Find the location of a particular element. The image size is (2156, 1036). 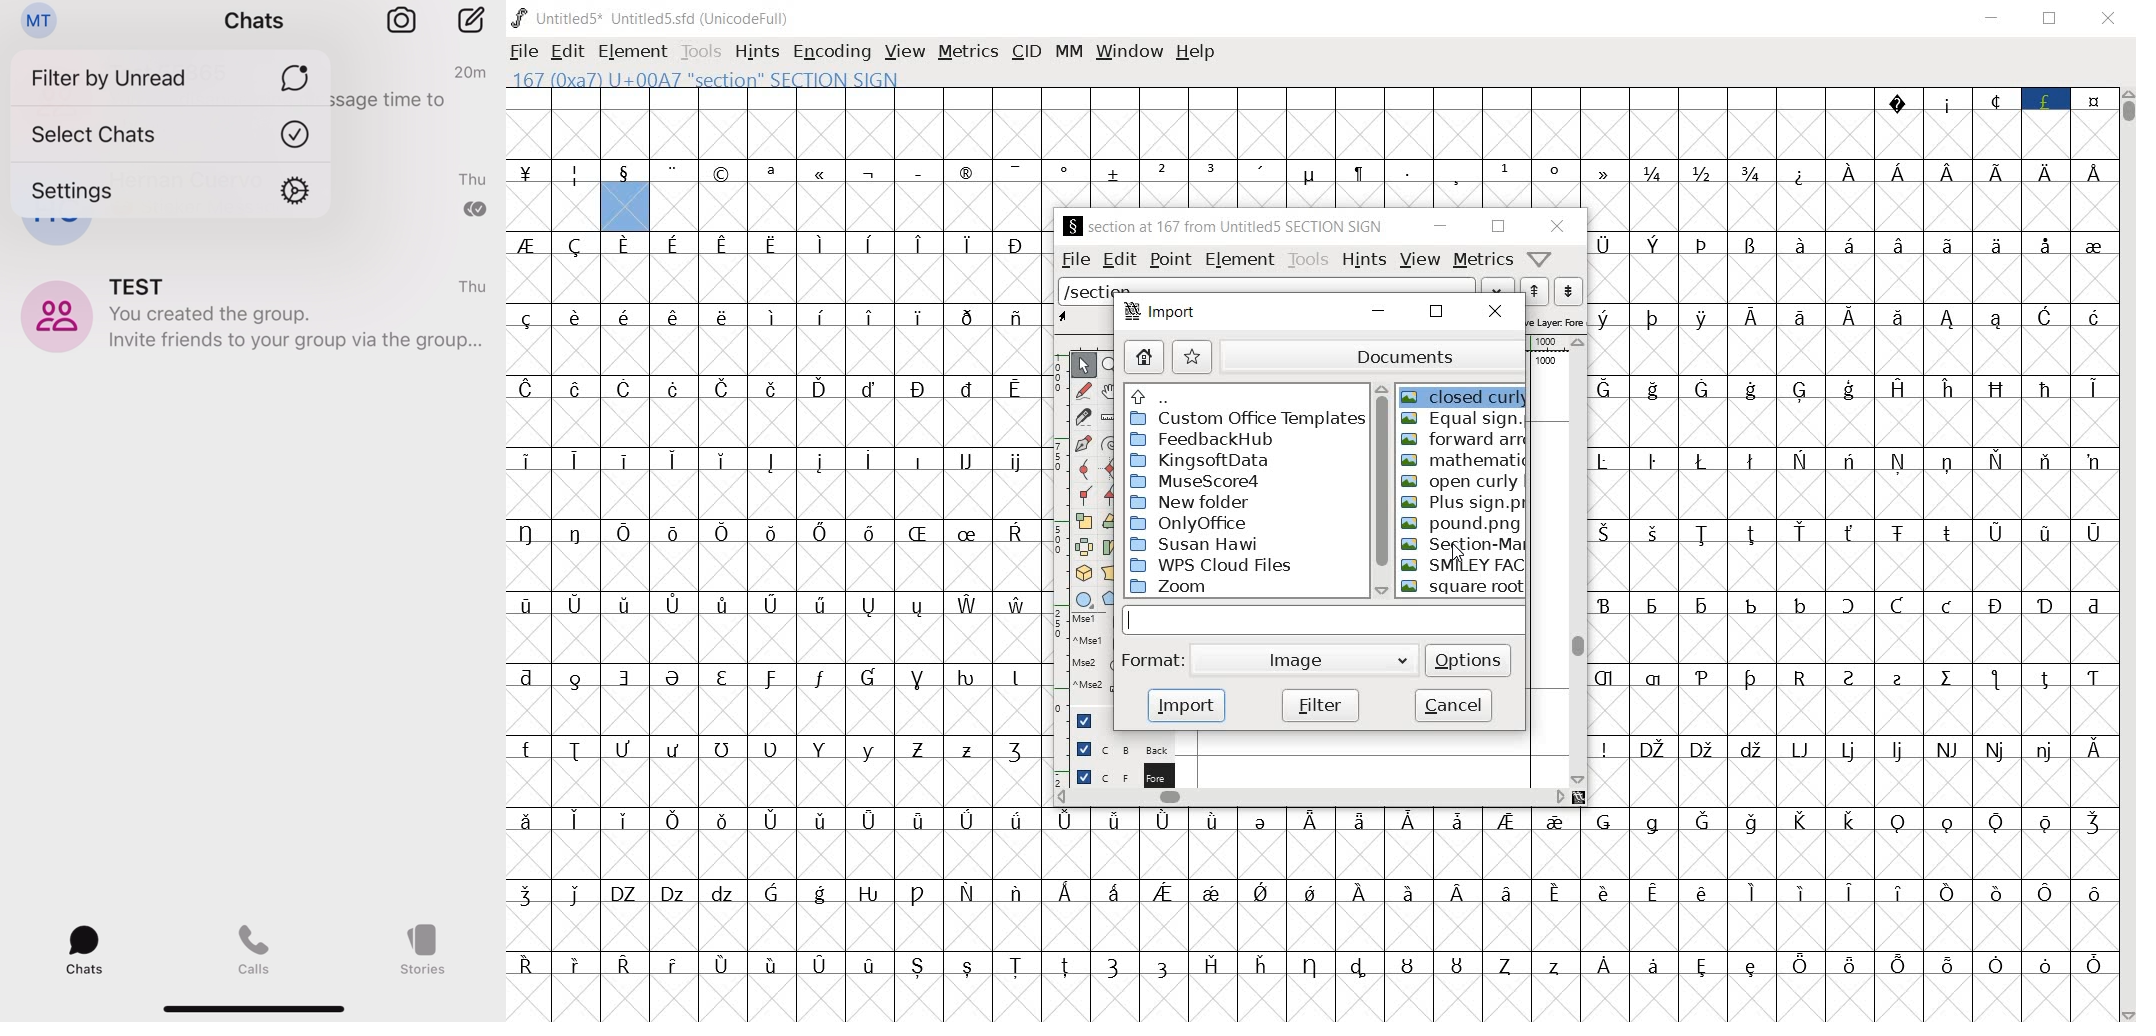

 is located at coordinates (1850, 532).